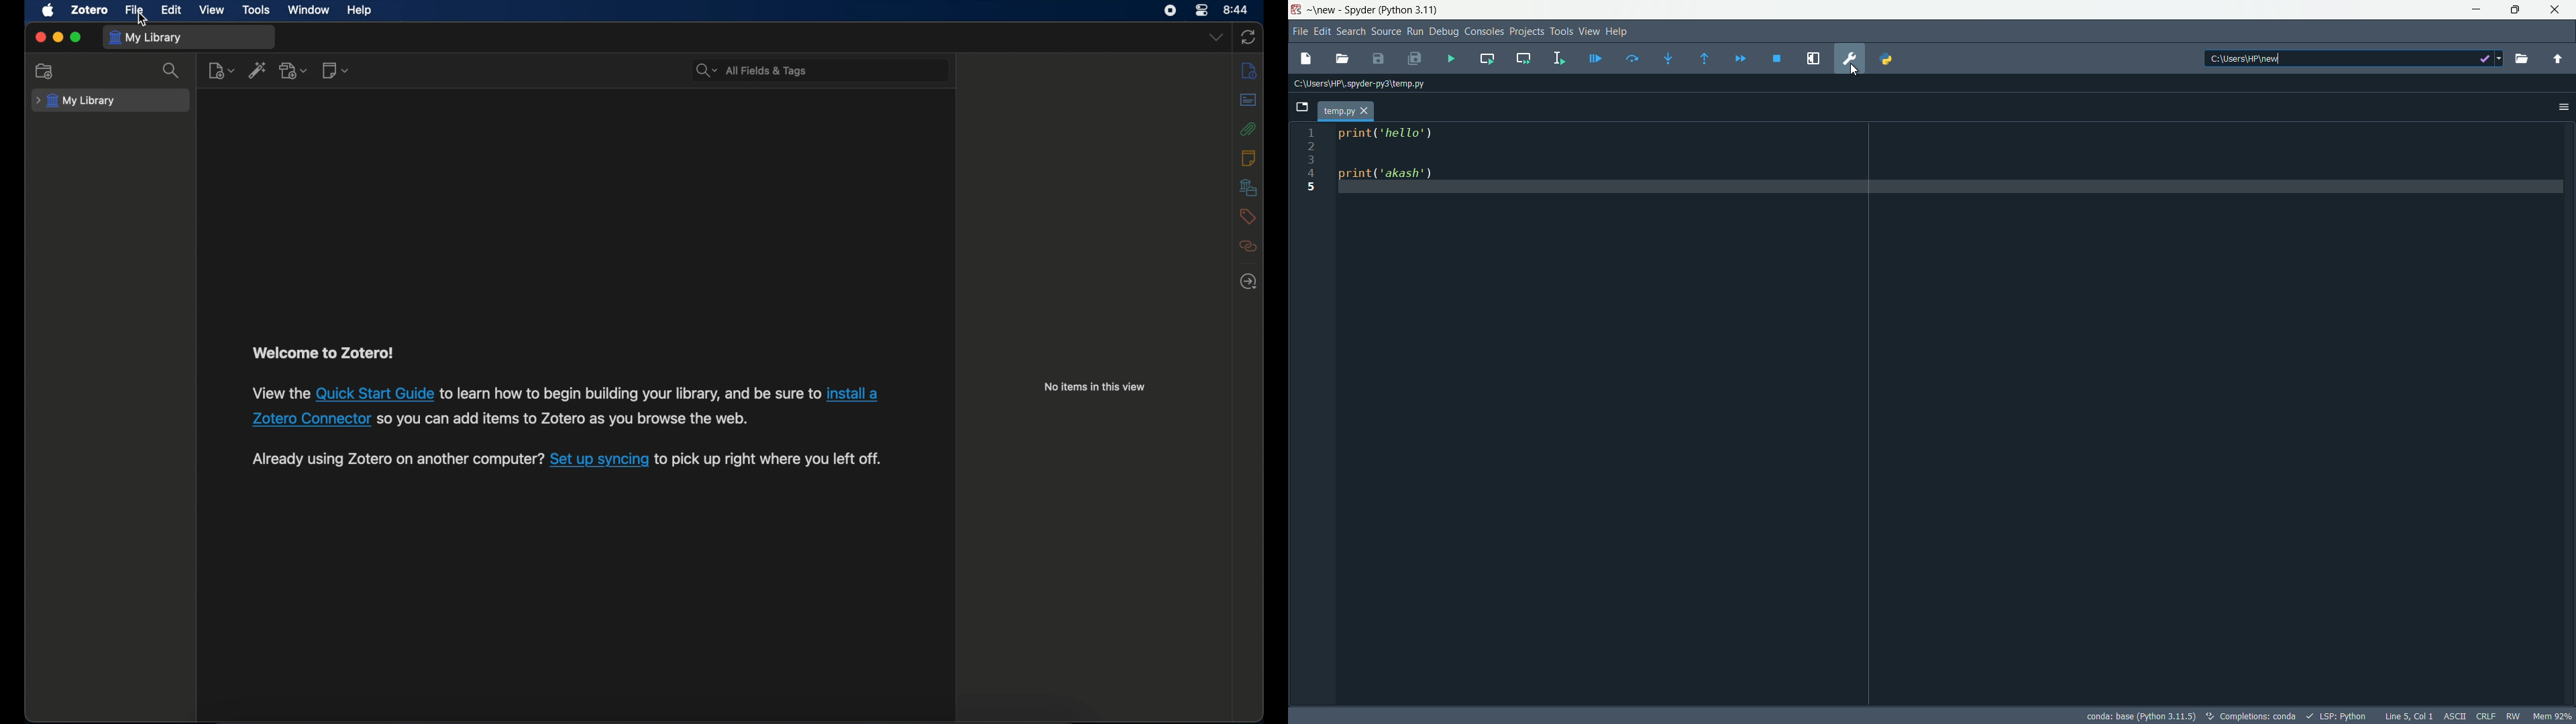  Describe the element at coordinates (1619, 31) in the screenshot. I see `help menu` at that location.